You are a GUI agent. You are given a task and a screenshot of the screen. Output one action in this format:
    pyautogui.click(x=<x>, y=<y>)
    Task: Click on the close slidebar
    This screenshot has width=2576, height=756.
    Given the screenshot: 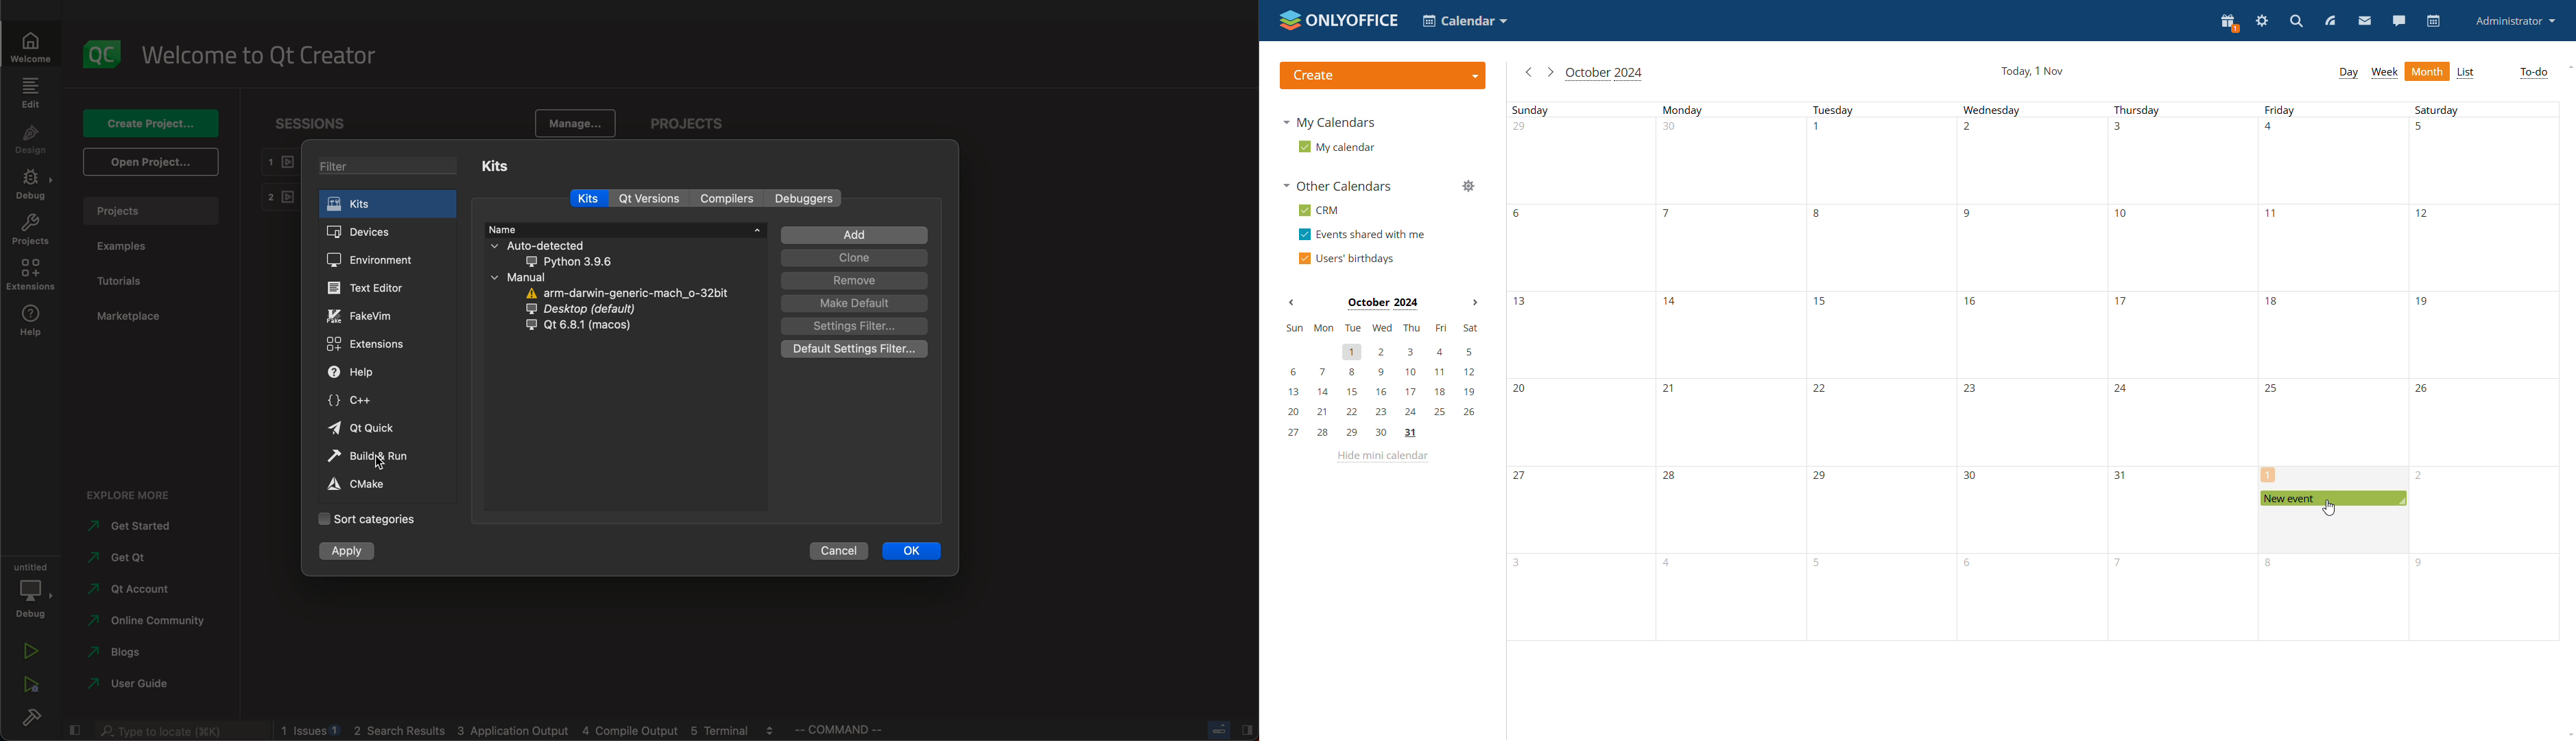 What is the action you would take?
    pyautogui.click(x=74, y=729)
    